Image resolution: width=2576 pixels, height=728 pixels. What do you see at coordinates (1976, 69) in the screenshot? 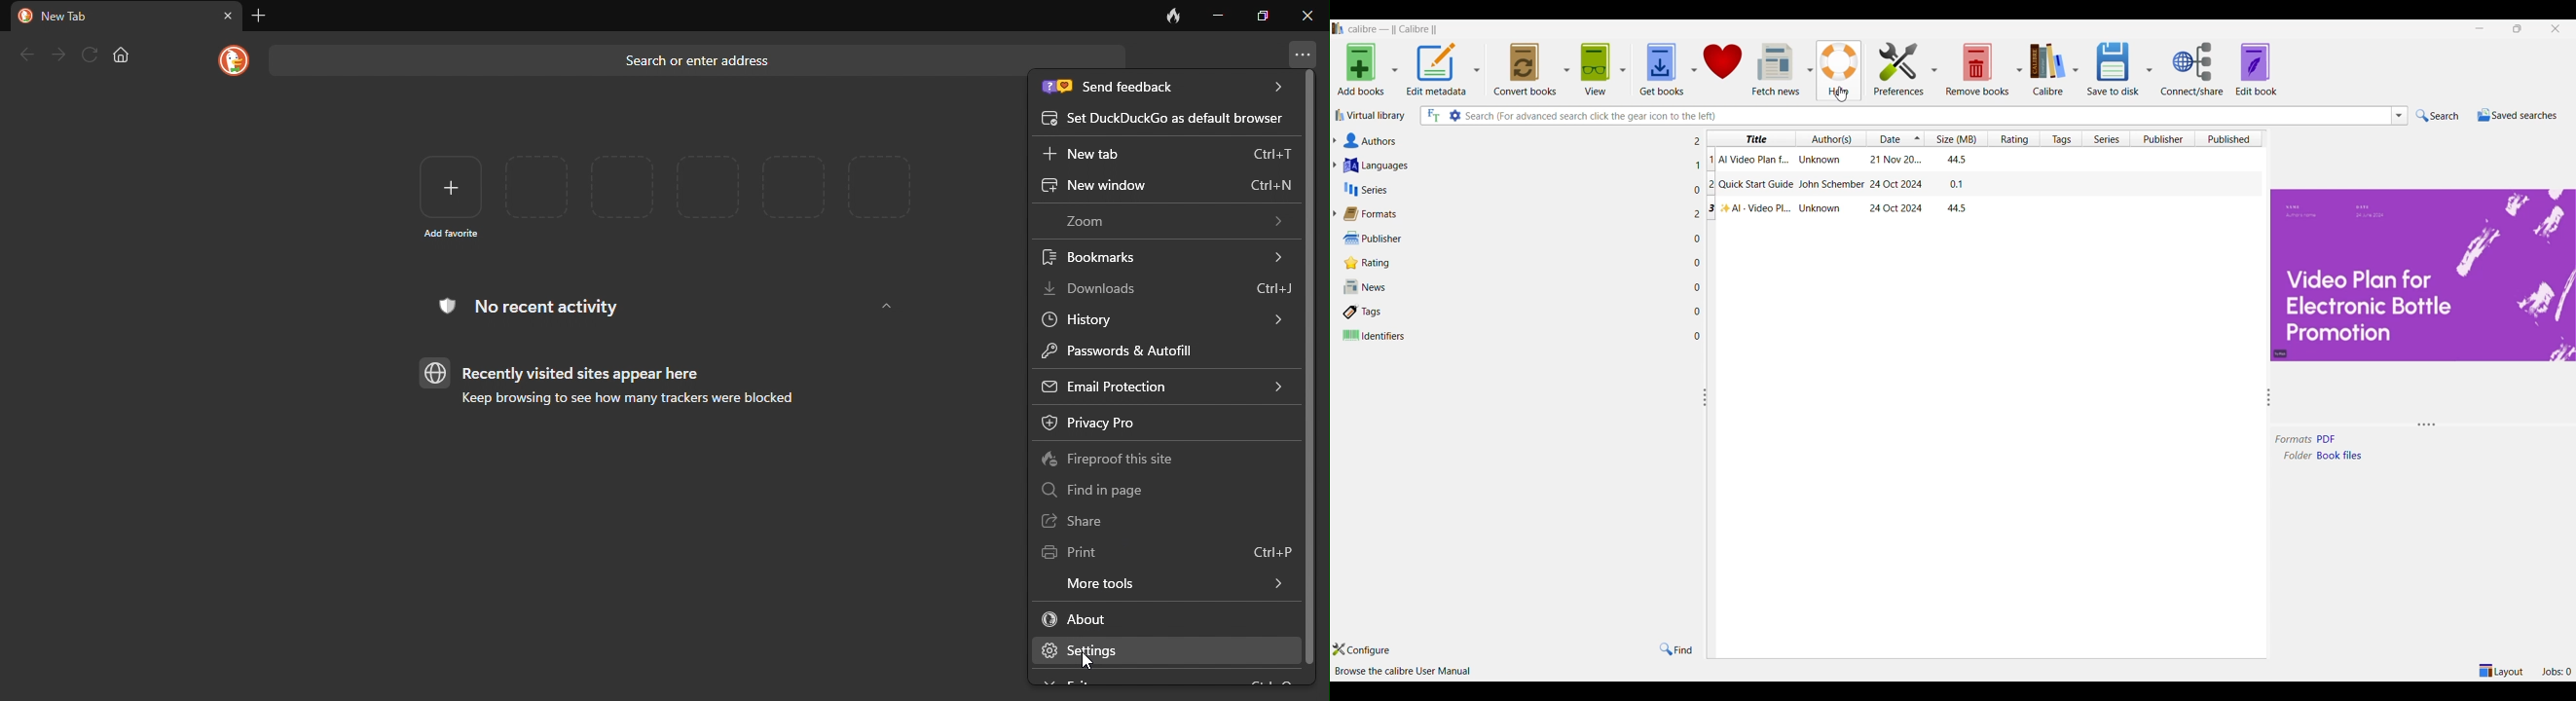
I see `Remove book` at bounding box center [1976, 69].